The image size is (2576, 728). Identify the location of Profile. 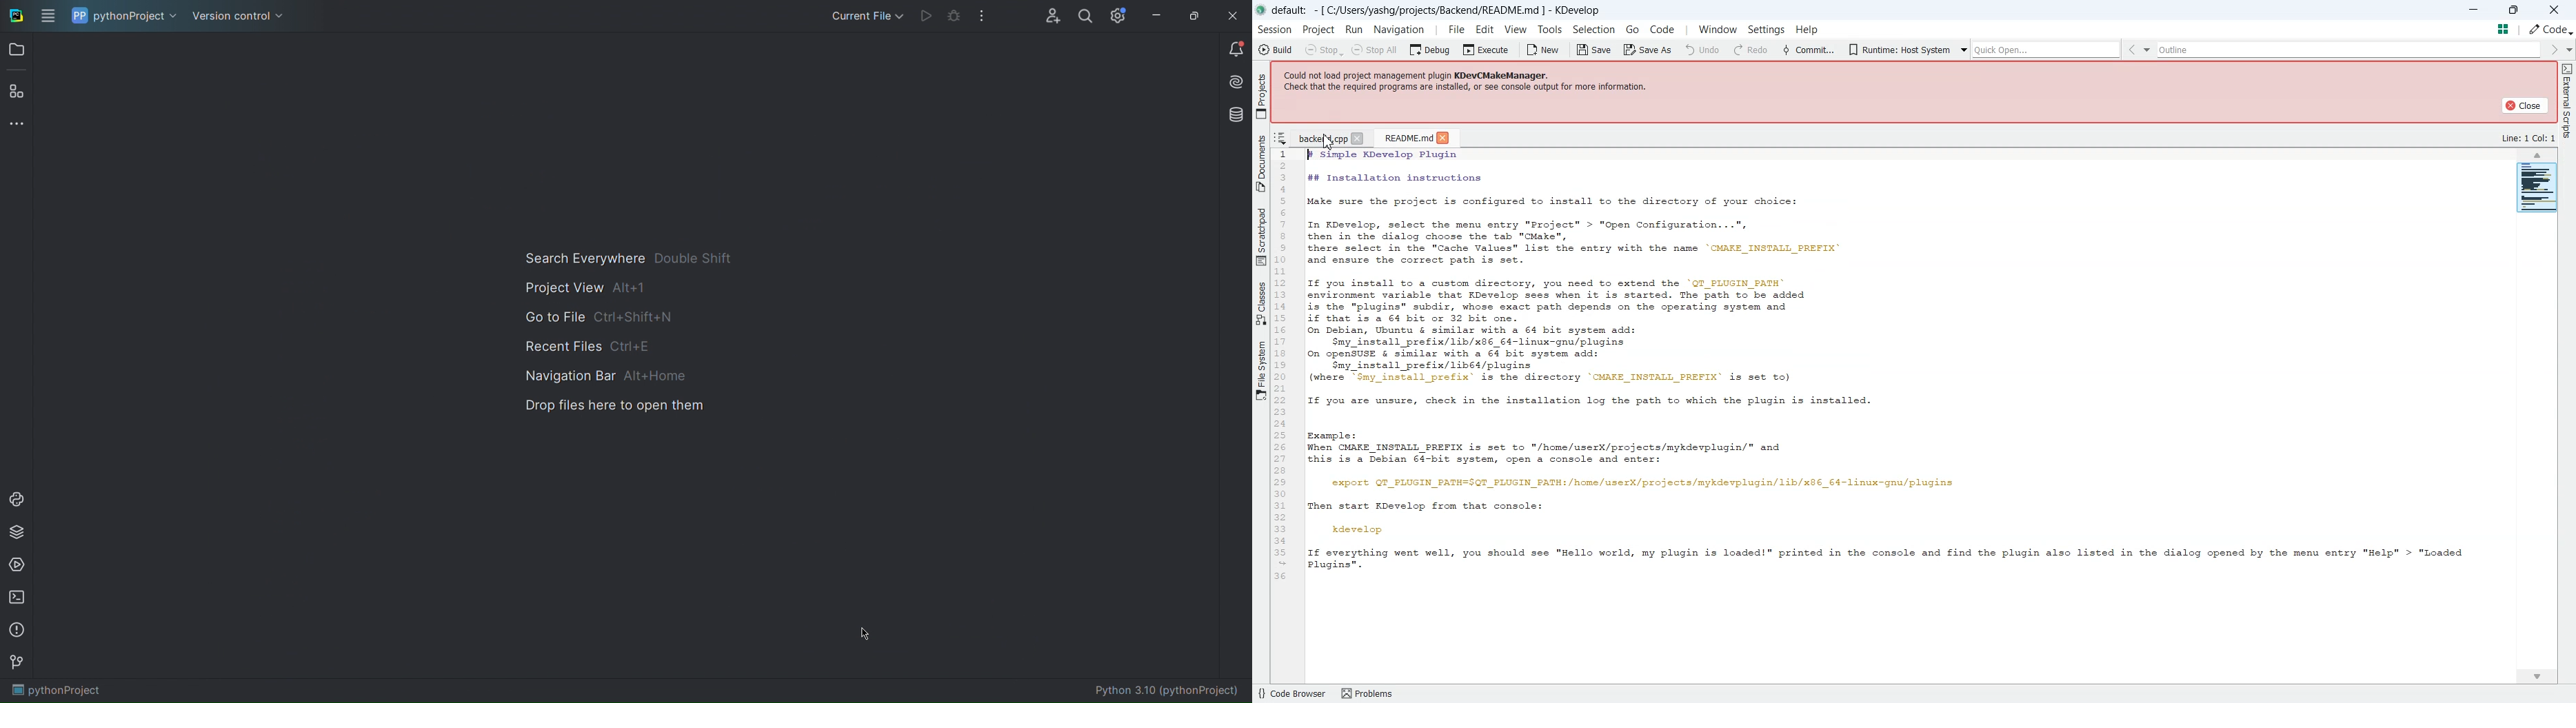
(1086, 16).